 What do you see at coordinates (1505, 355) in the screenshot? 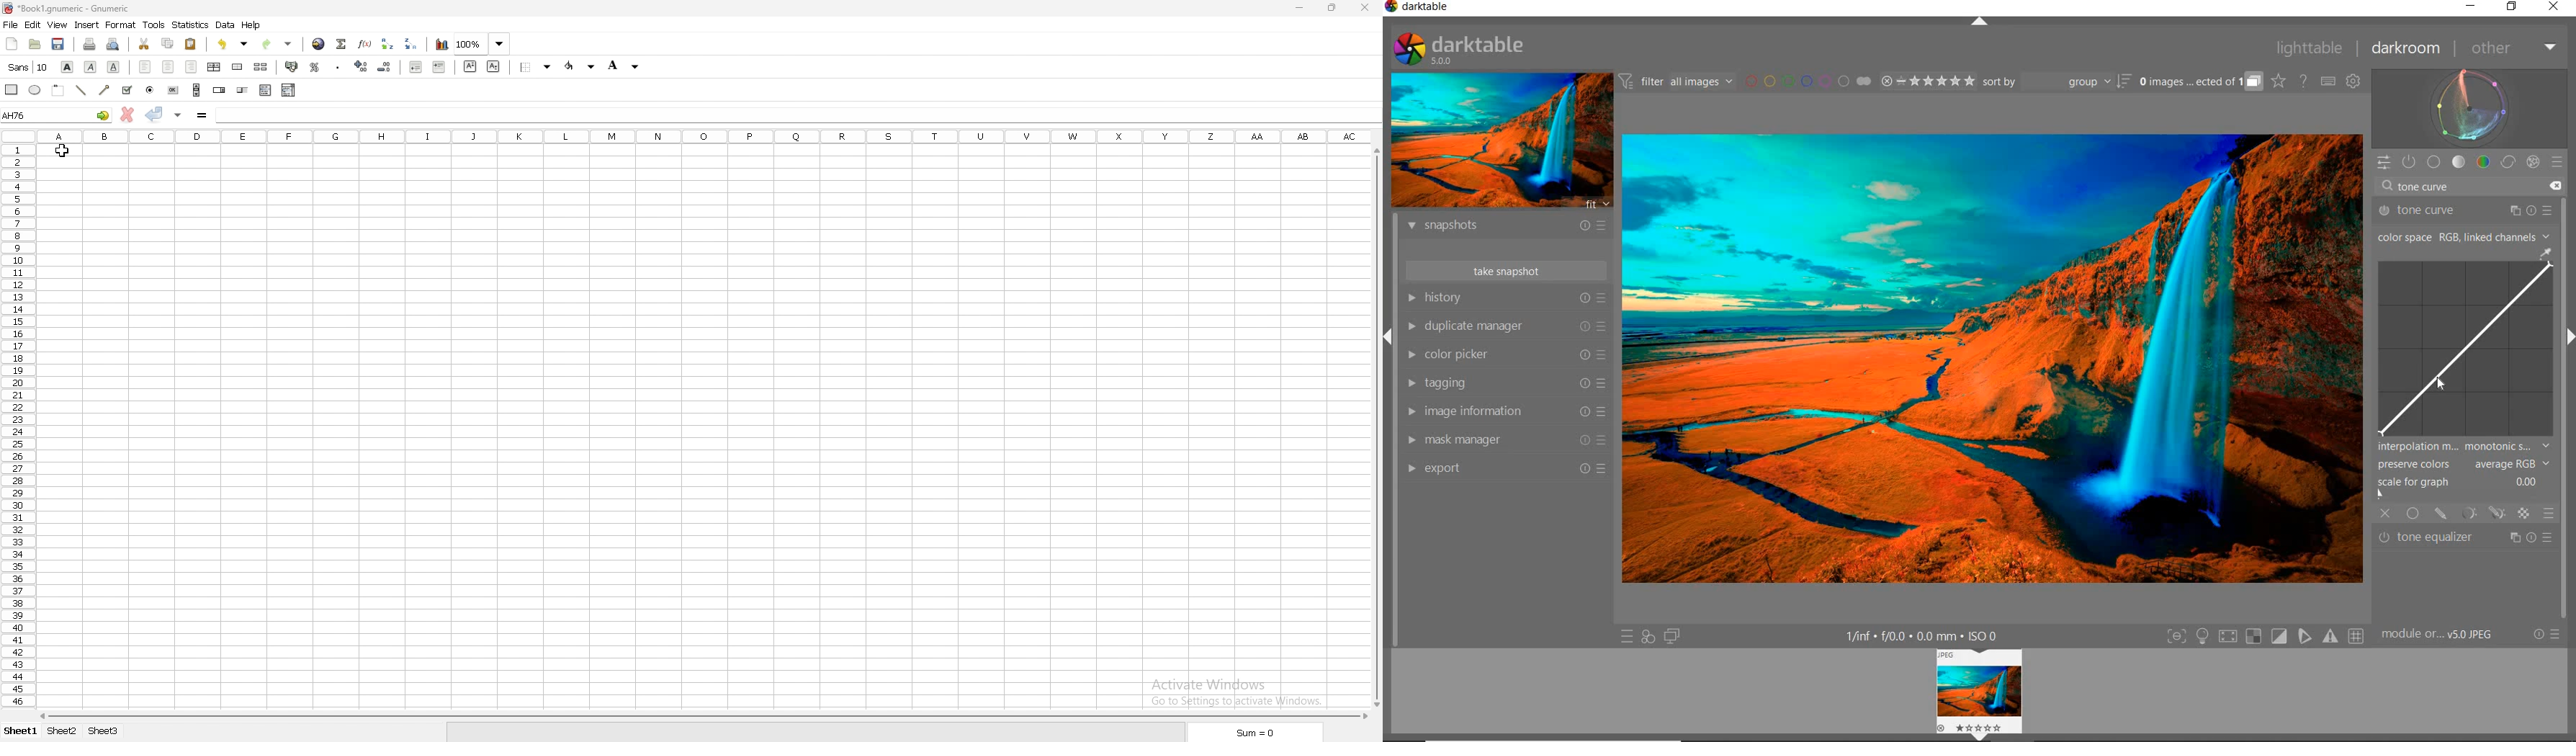
I see `color picker` at bounding box center [1505, 355].